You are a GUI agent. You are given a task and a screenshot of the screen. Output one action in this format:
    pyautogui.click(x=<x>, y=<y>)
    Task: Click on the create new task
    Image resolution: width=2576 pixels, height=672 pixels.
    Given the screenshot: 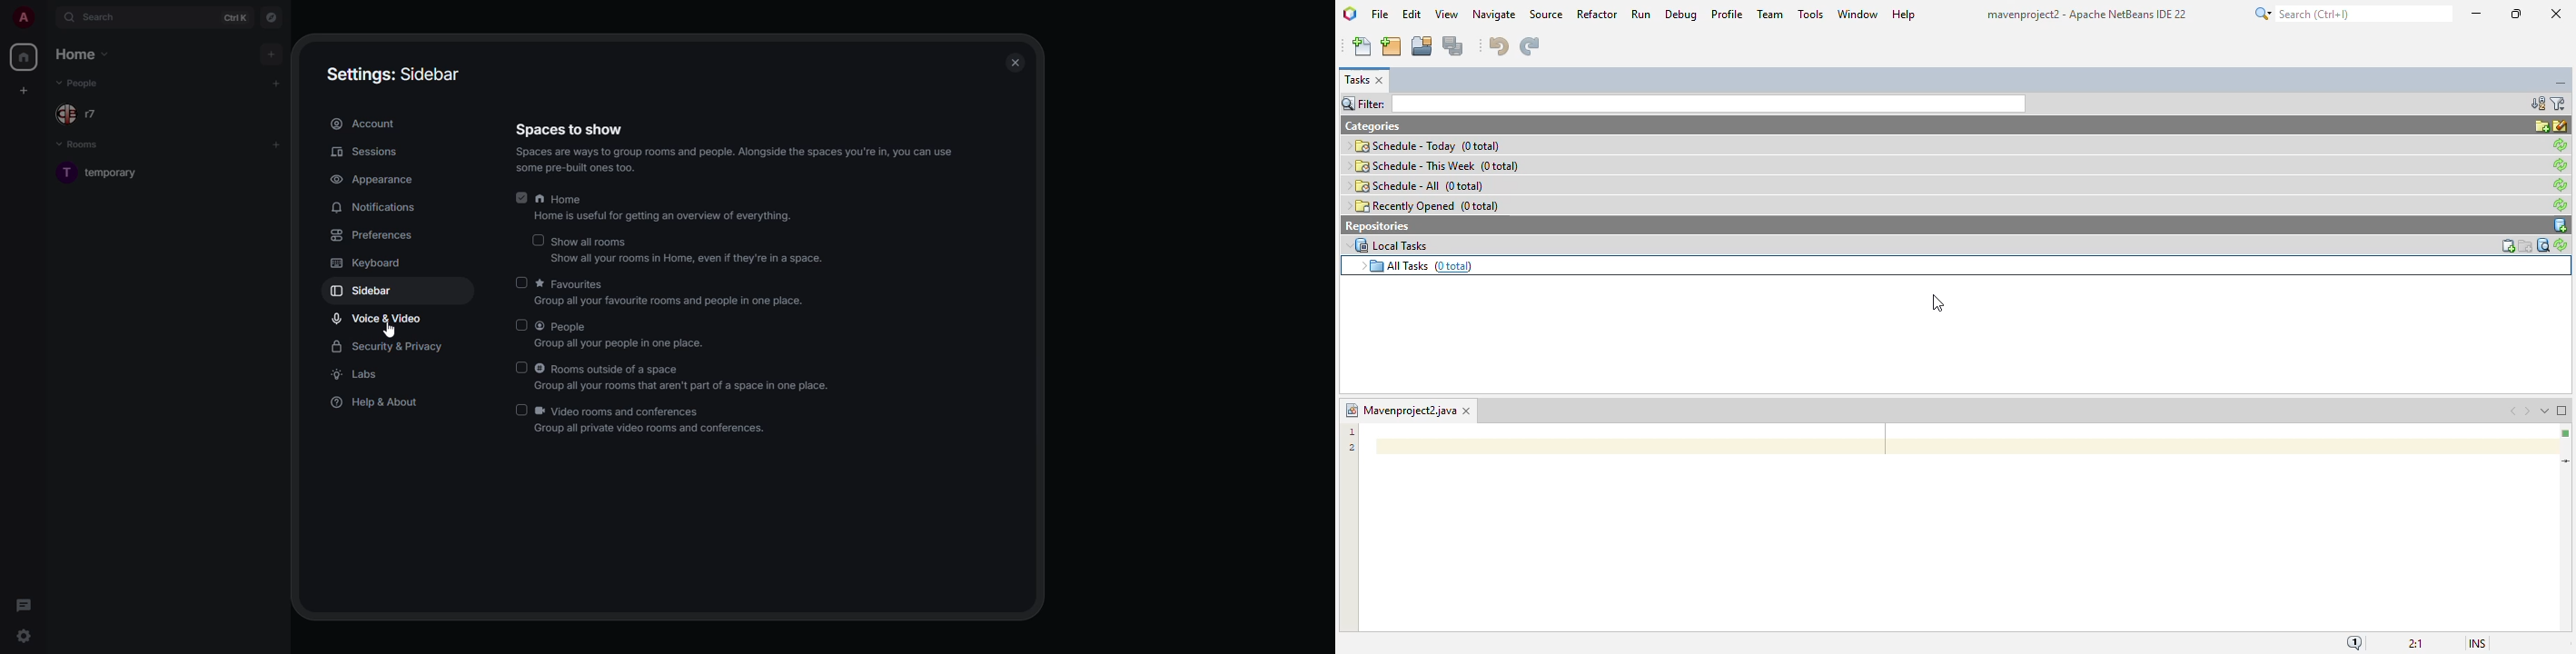 What is the action you would take?
    pyautogui.click(x=2505, y=245)
    